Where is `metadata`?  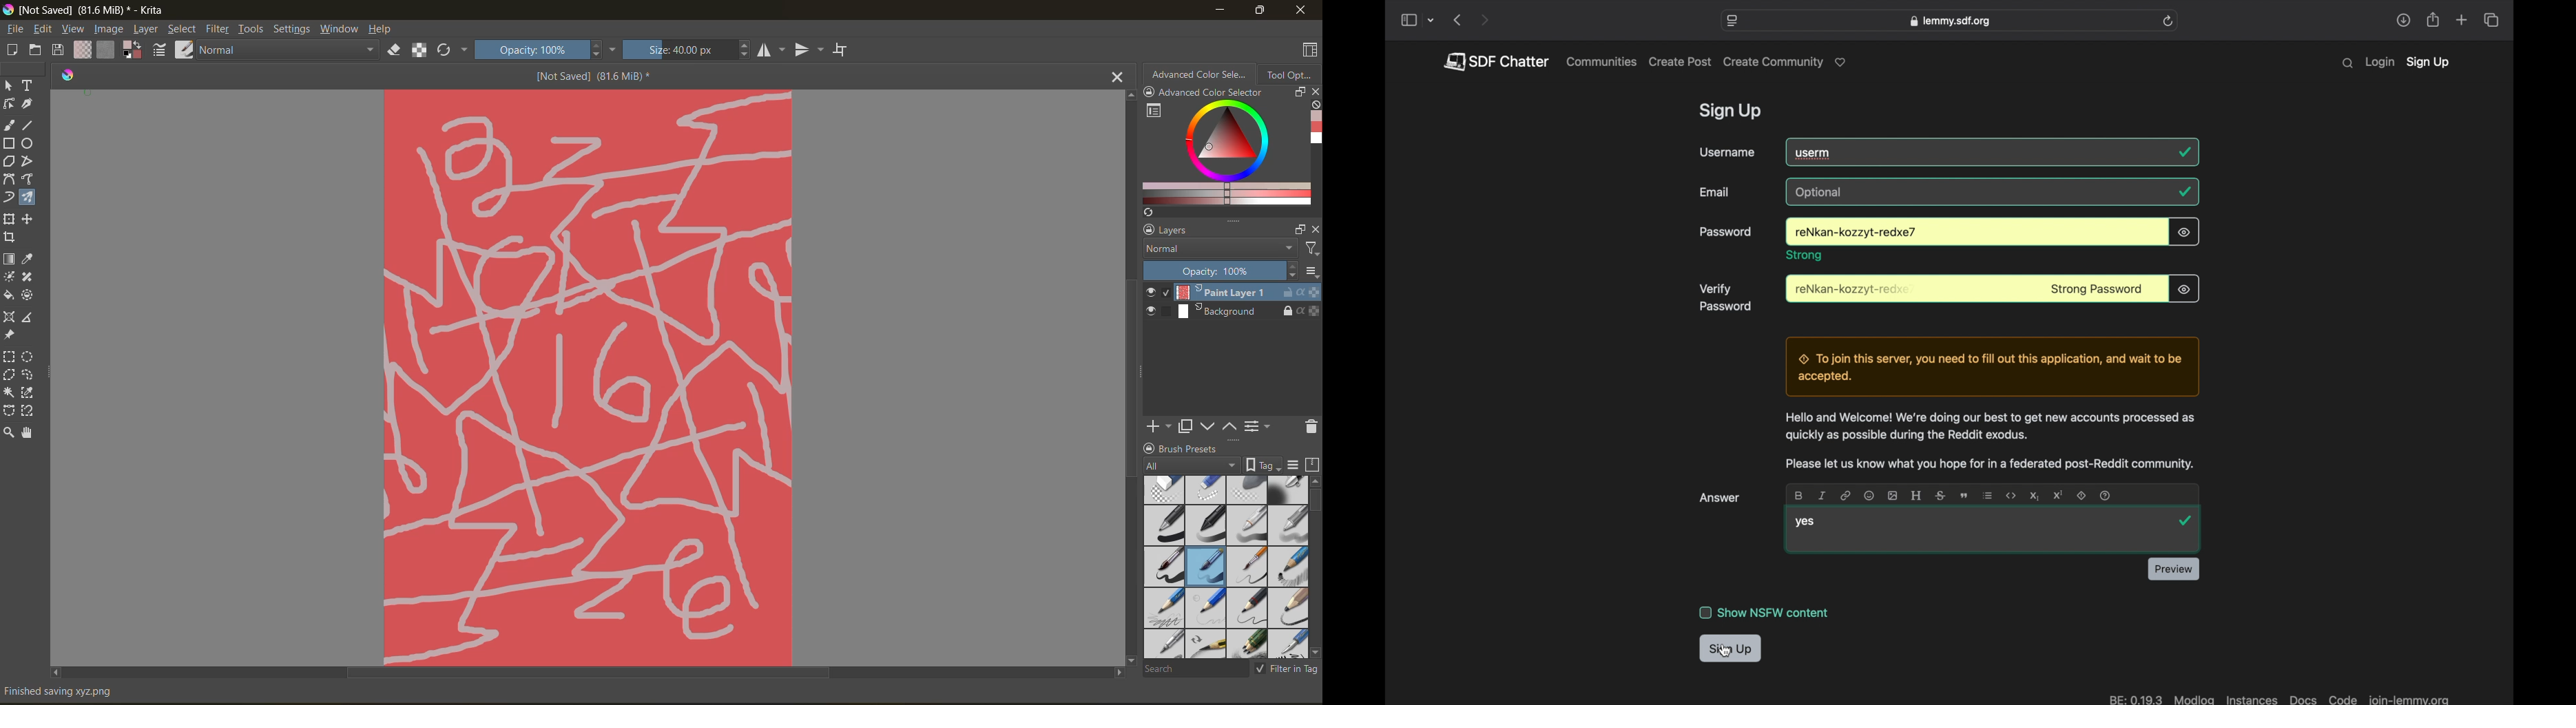
metadata is located at coordinates (70, 690).